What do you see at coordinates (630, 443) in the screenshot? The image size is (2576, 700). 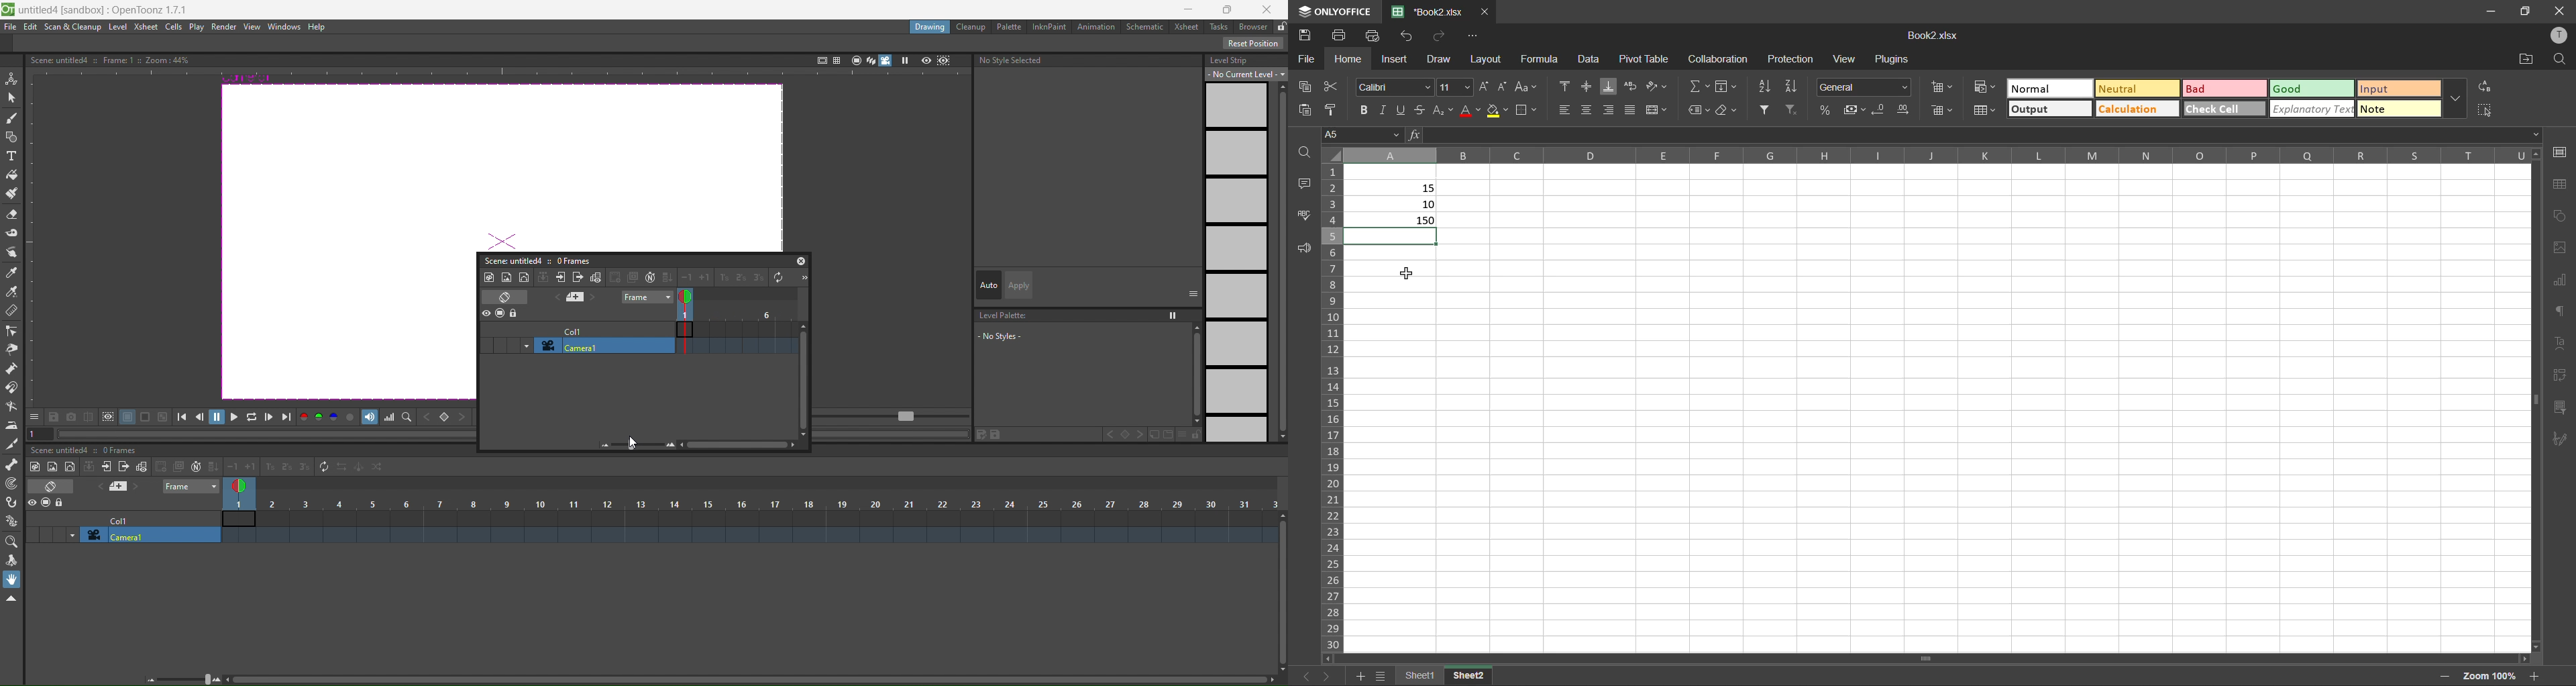 I see `cursor` at bounding box center [630, 443].